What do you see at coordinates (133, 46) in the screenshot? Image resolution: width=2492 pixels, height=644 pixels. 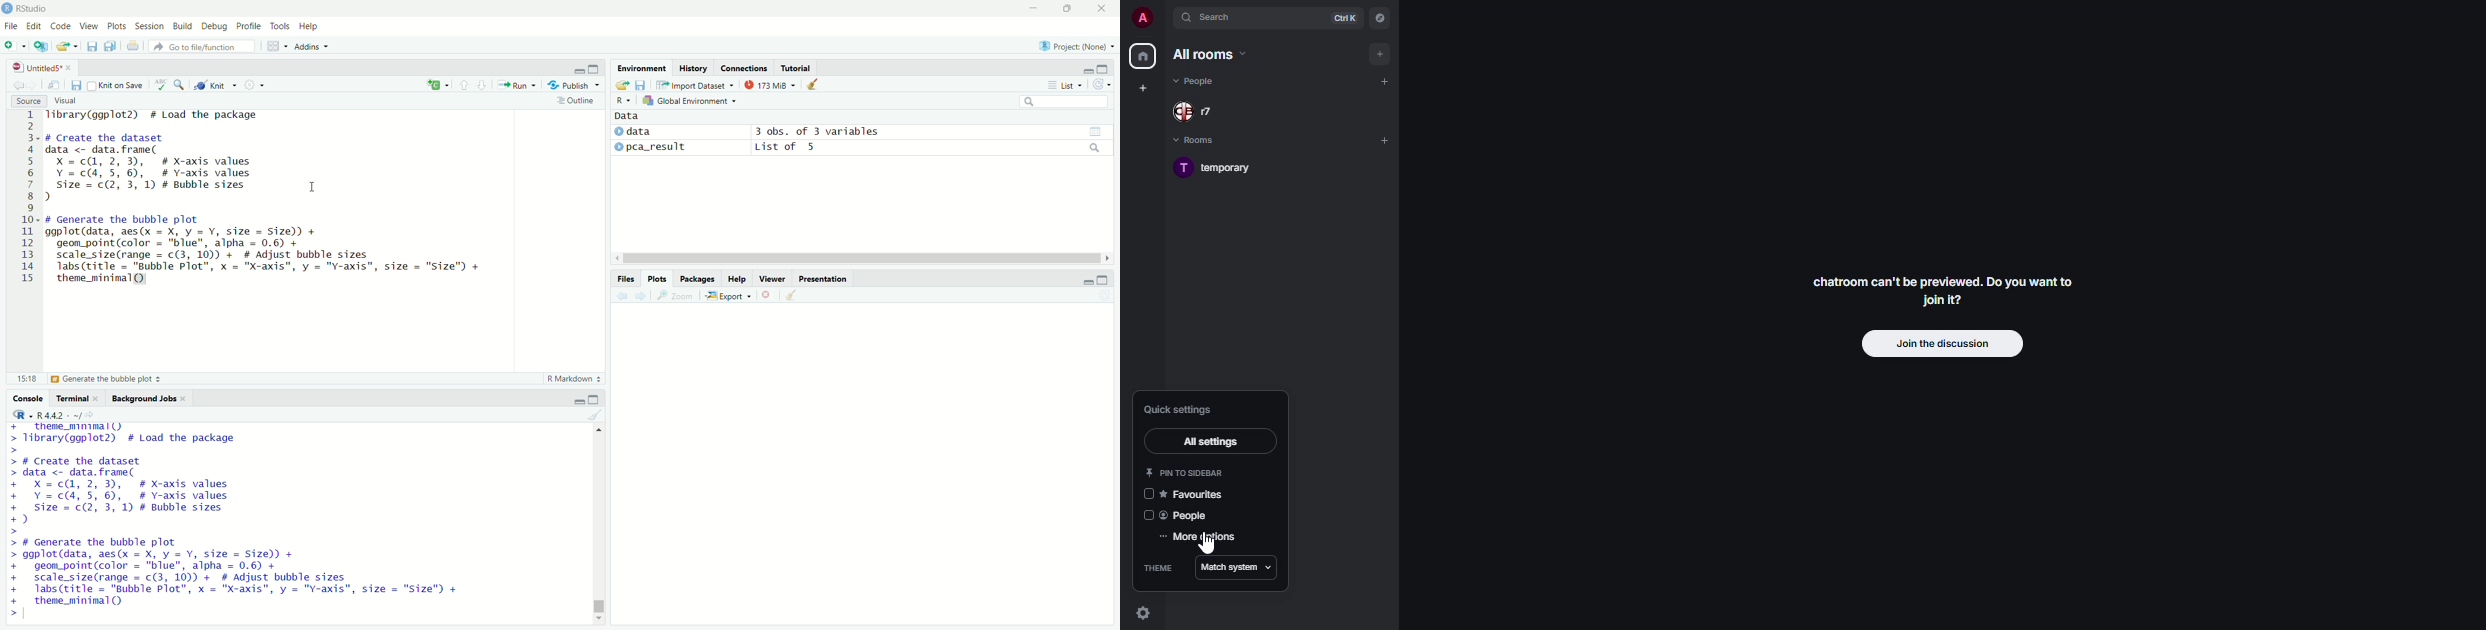 I see `print current file` at bounding box center [133, 46].